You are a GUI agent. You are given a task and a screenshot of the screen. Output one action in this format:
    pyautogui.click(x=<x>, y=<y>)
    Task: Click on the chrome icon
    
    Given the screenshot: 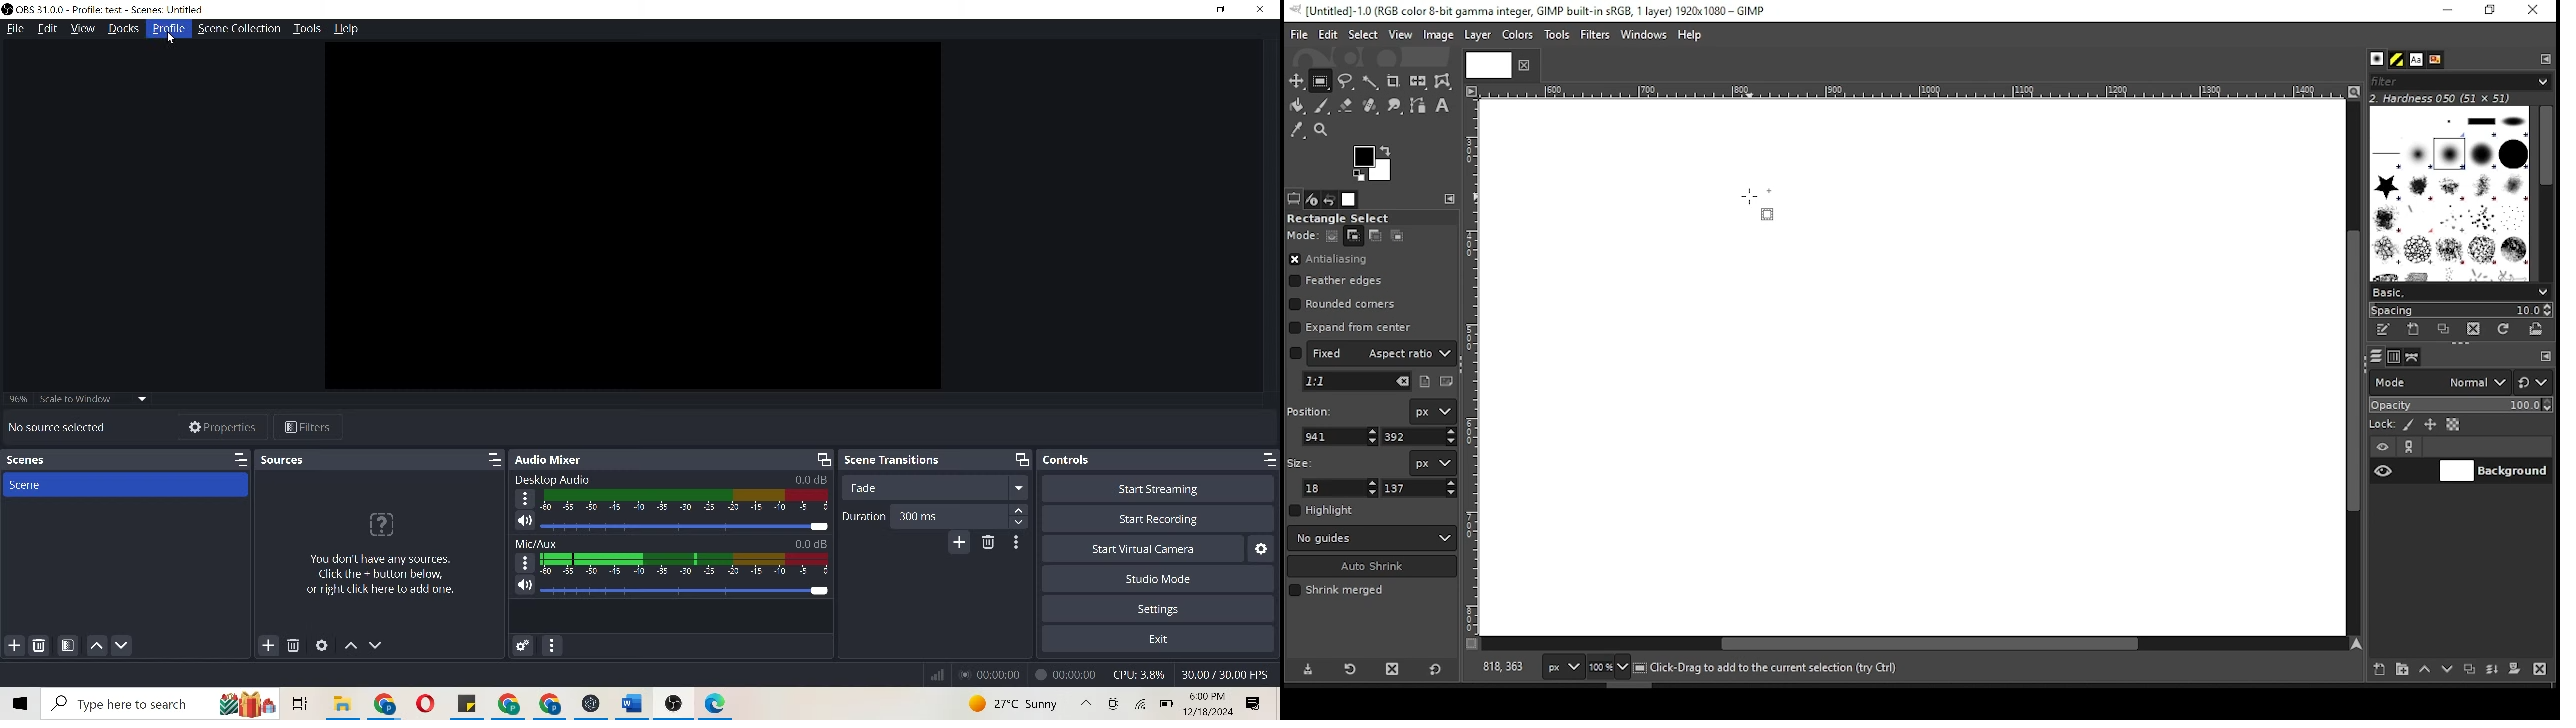 What is the action you would take?
    pyautogui.click(x=533, y=704)
    